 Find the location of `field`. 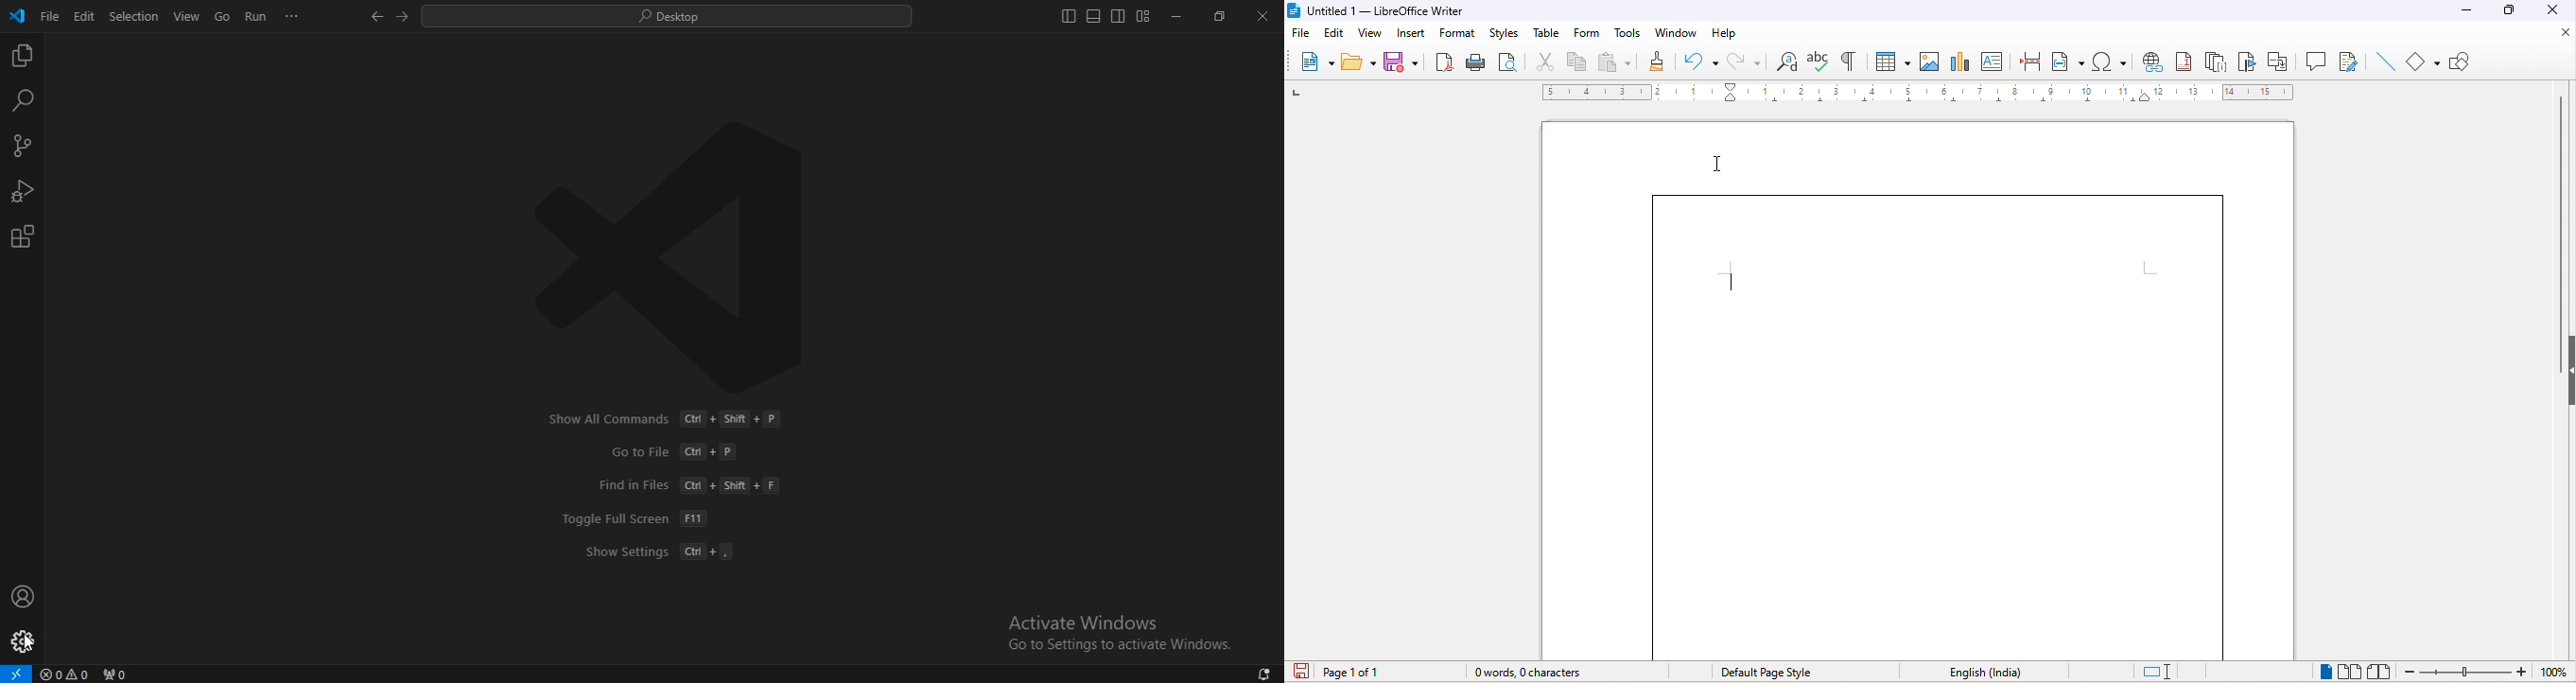

field is located at coordinates (2071, 59).